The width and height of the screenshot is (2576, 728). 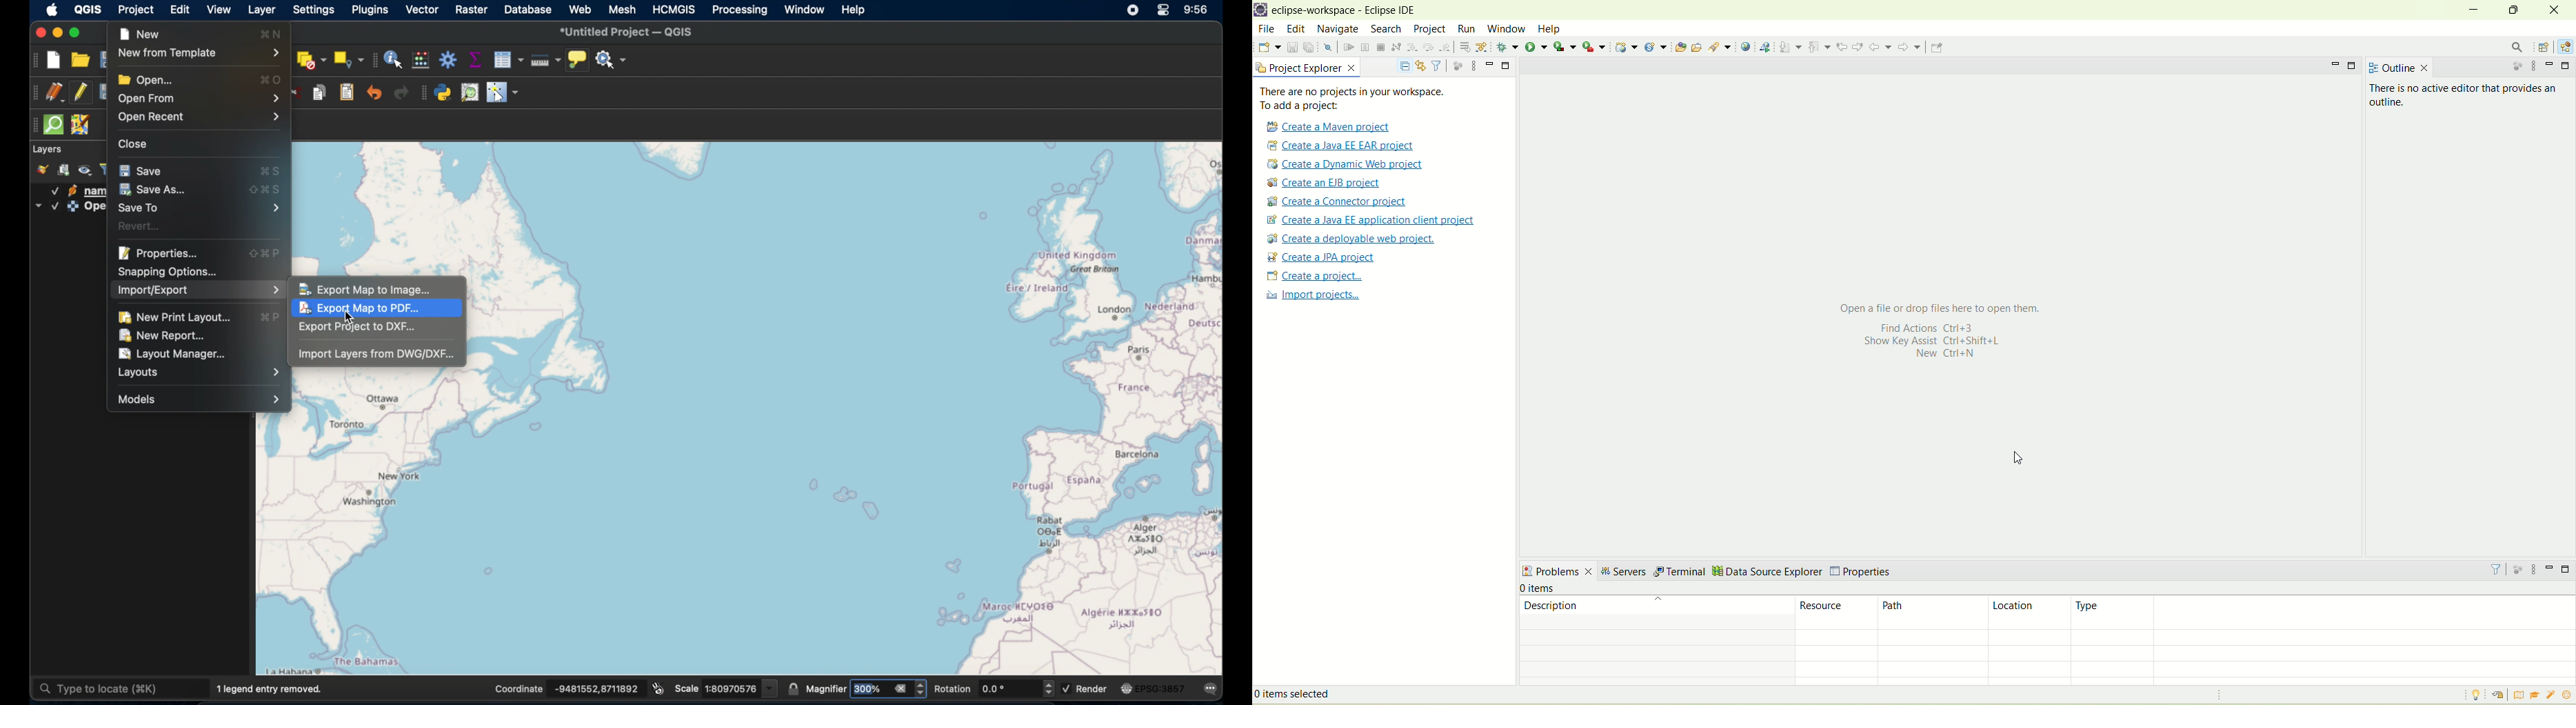 What do you see at coordinates (1360, 99) in the screenshot?
I see `text` at bounding box center [1360, 99].